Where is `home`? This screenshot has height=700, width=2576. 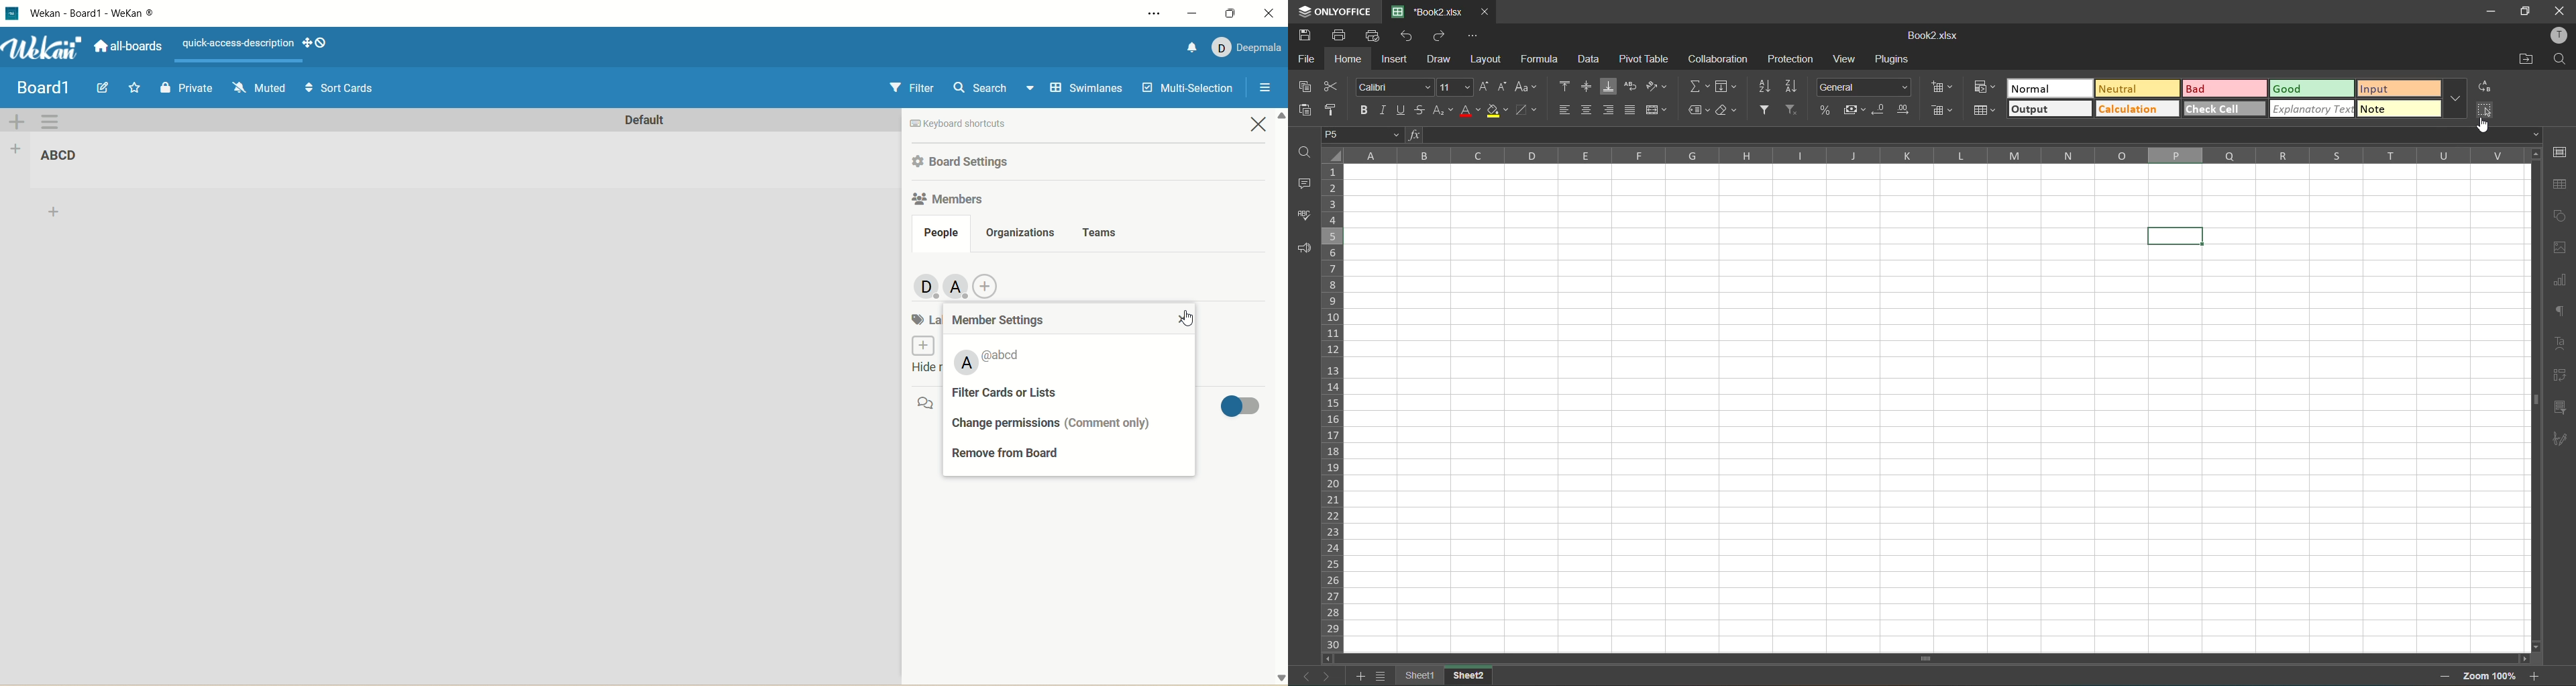
home is located at coordinates (1352, 61).